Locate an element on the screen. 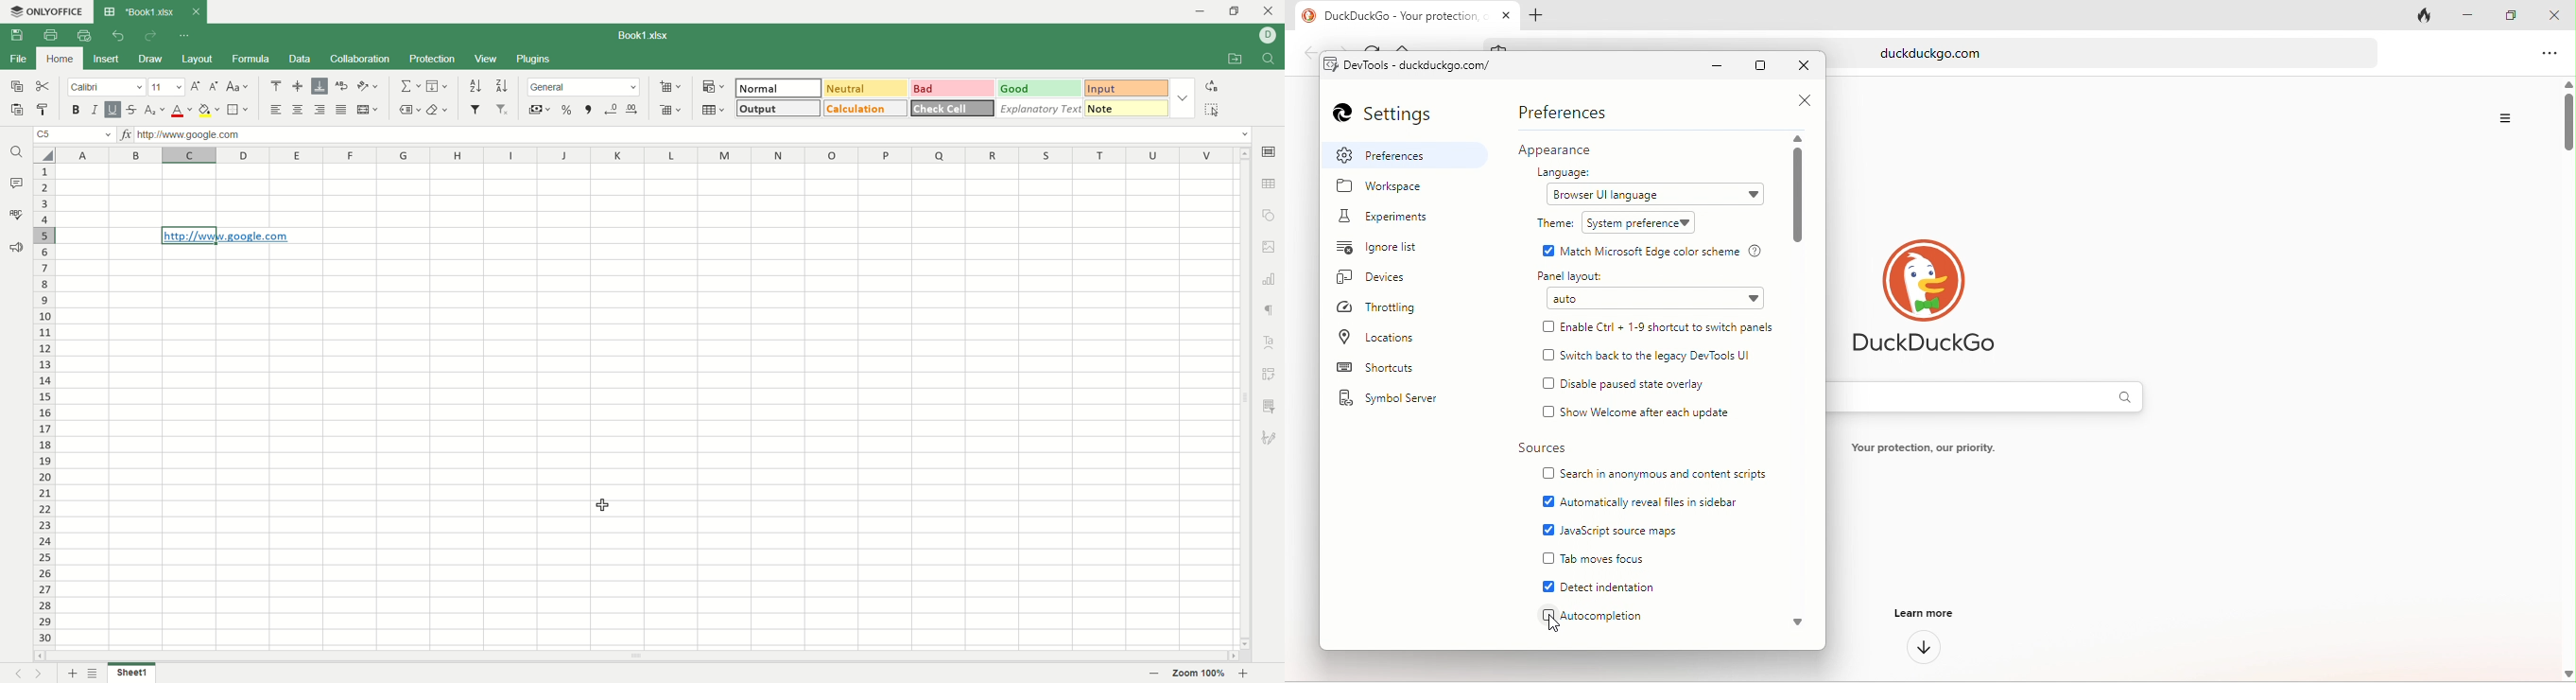 The height and width of the screenshot is (700, 2576). insert is located at coordinates (107, 58).